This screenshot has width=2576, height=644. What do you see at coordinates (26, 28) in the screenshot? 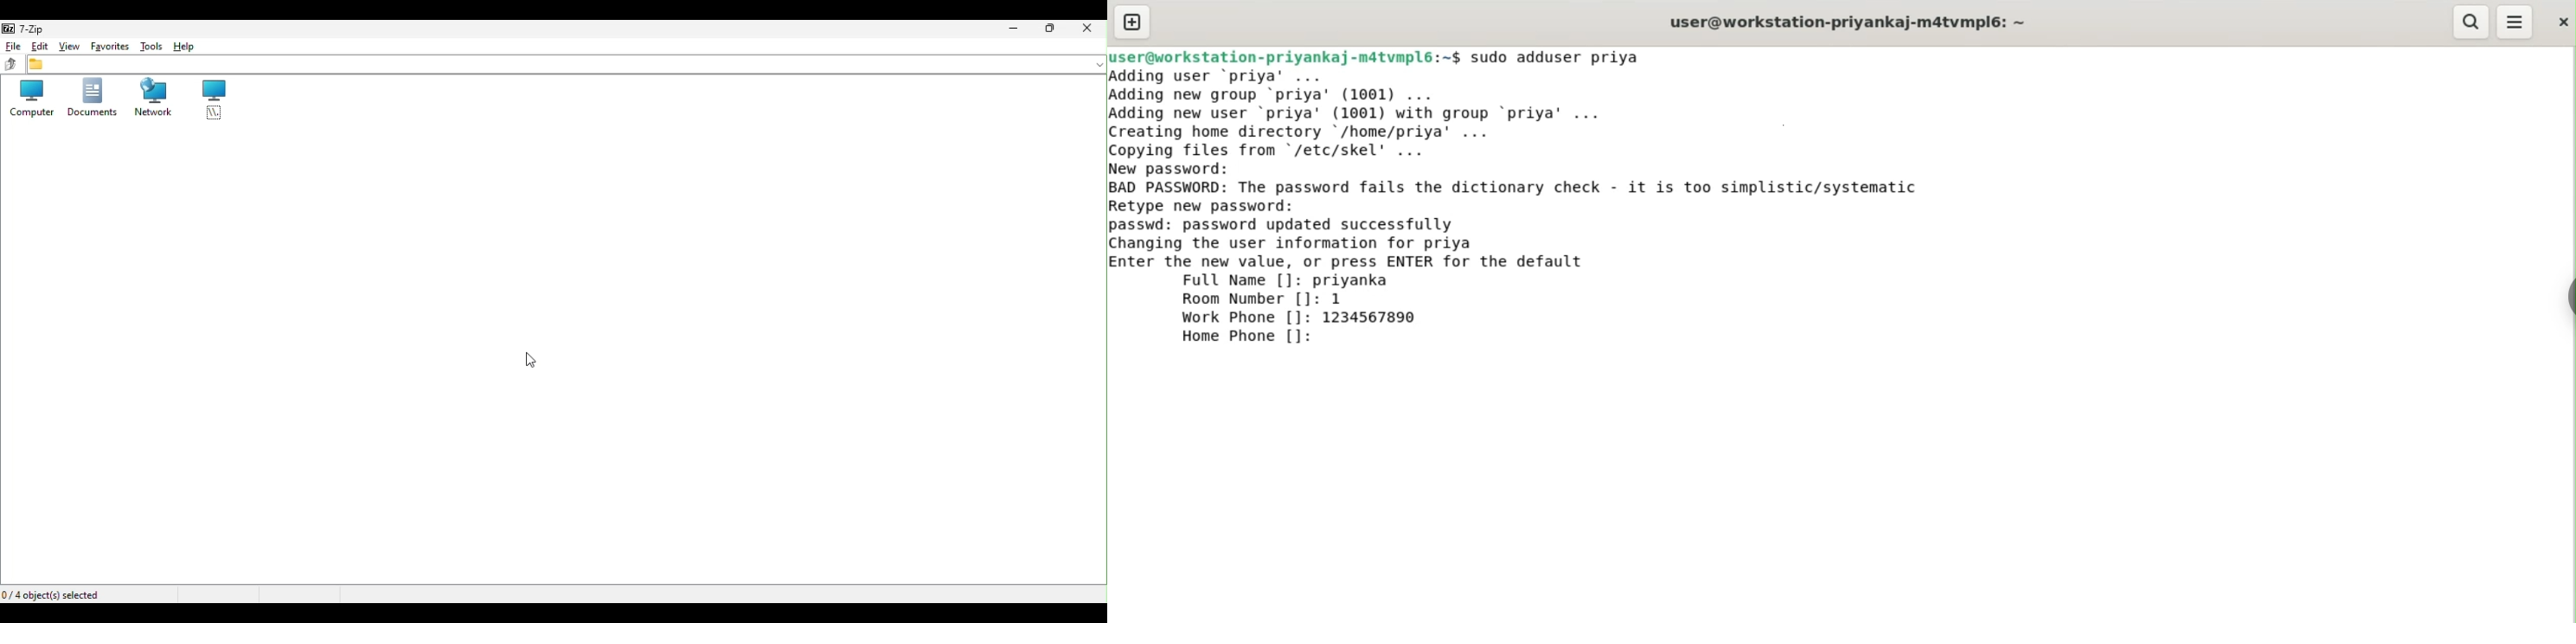
I see `7 zip` at bounding box center [26, 28].